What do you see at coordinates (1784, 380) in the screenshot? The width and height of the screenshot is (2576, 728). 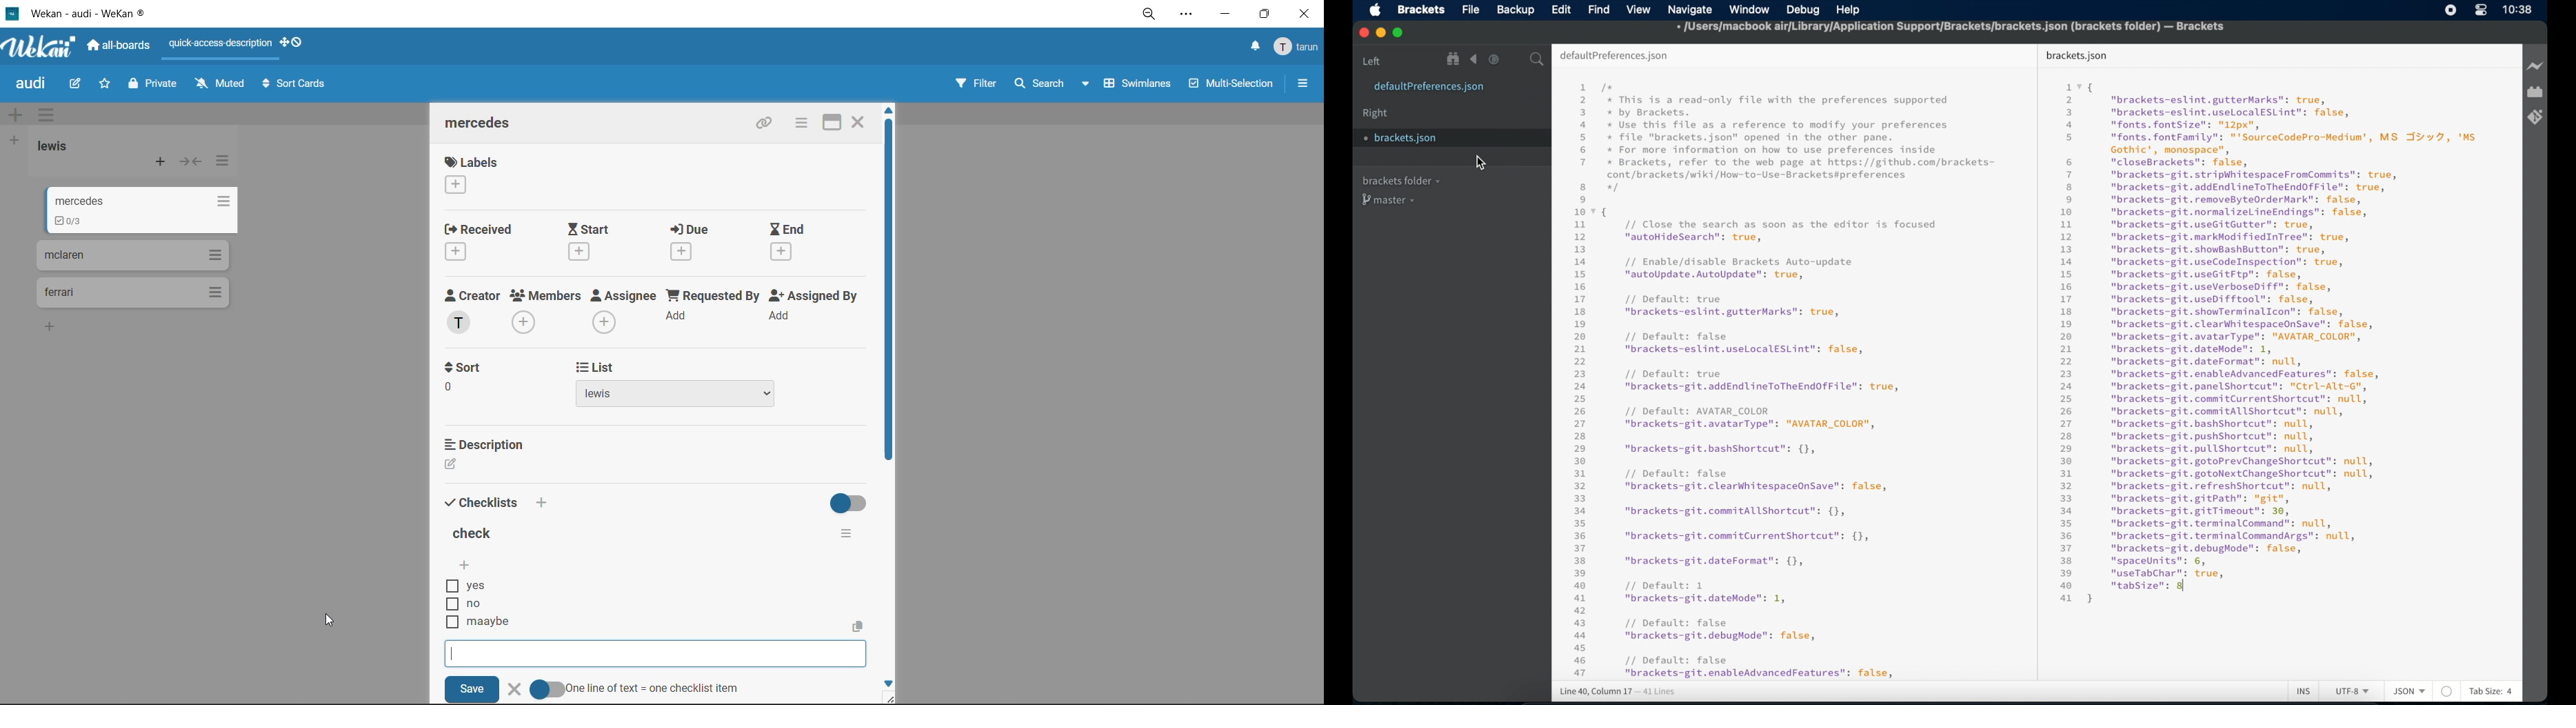 I see `json syntax` at bounding box center [1784, 380].